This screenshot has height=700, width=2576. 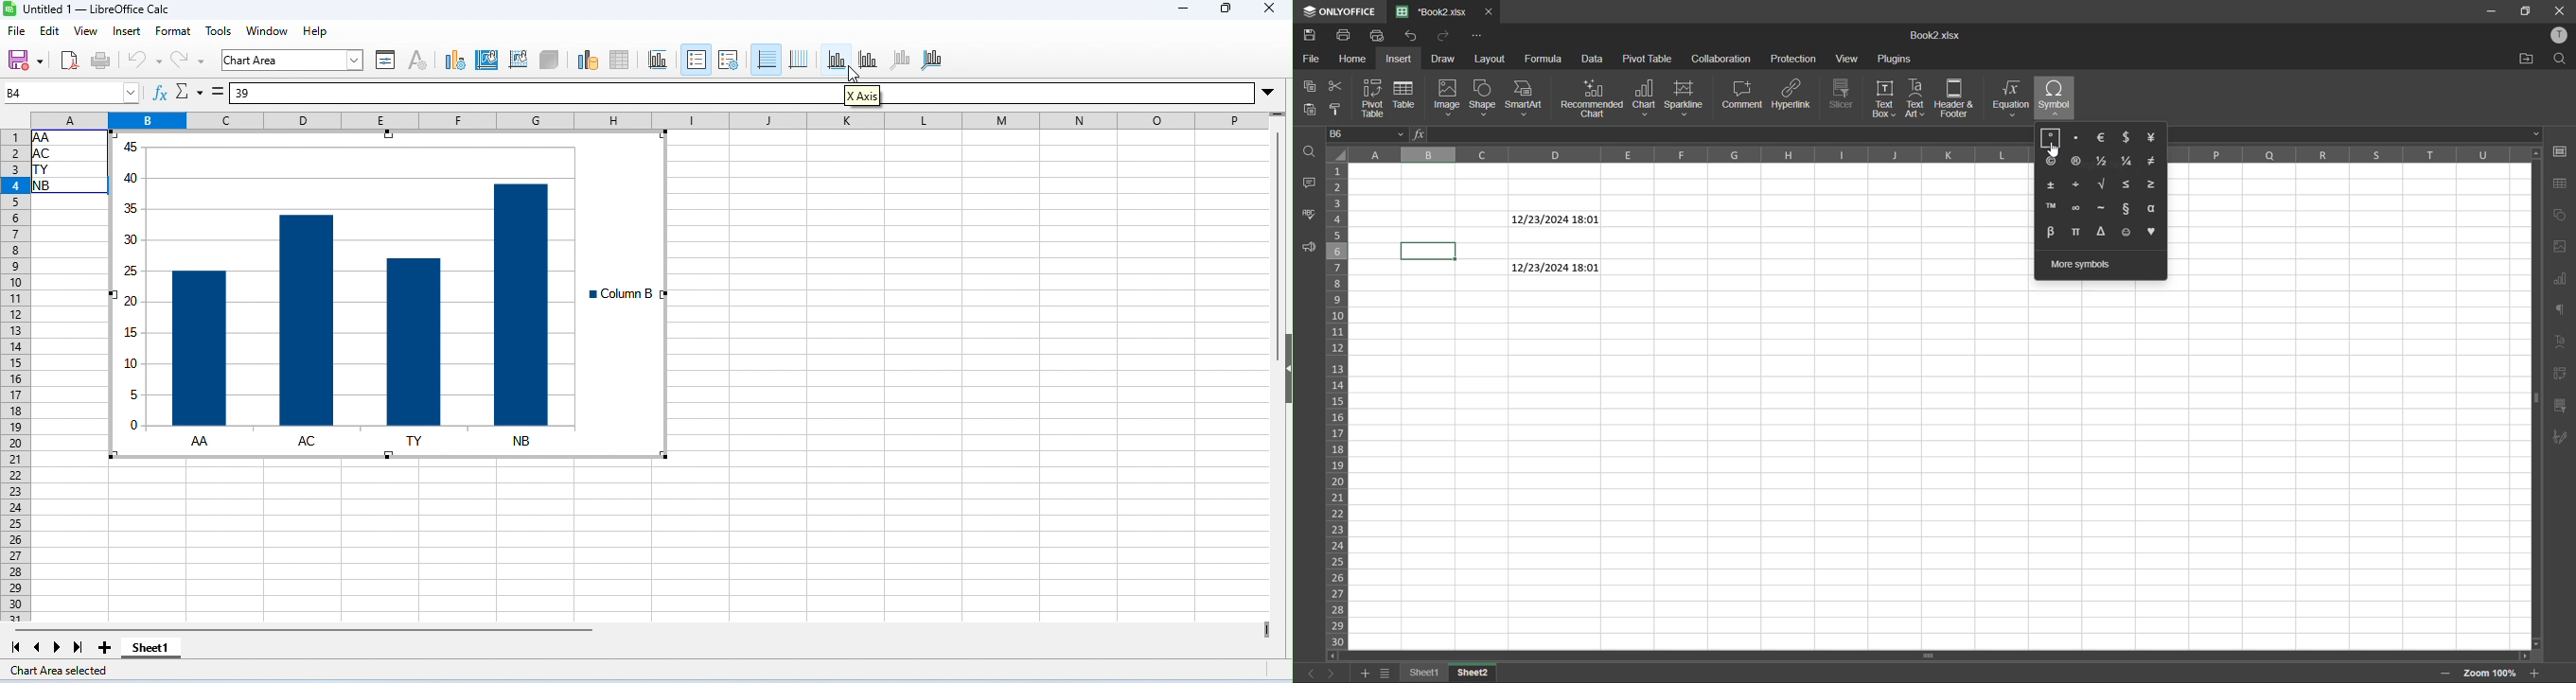 What do you see at coordinates (69, 169) in the screenshot?
I see `cell ranges` at bounding box center [69, 169].